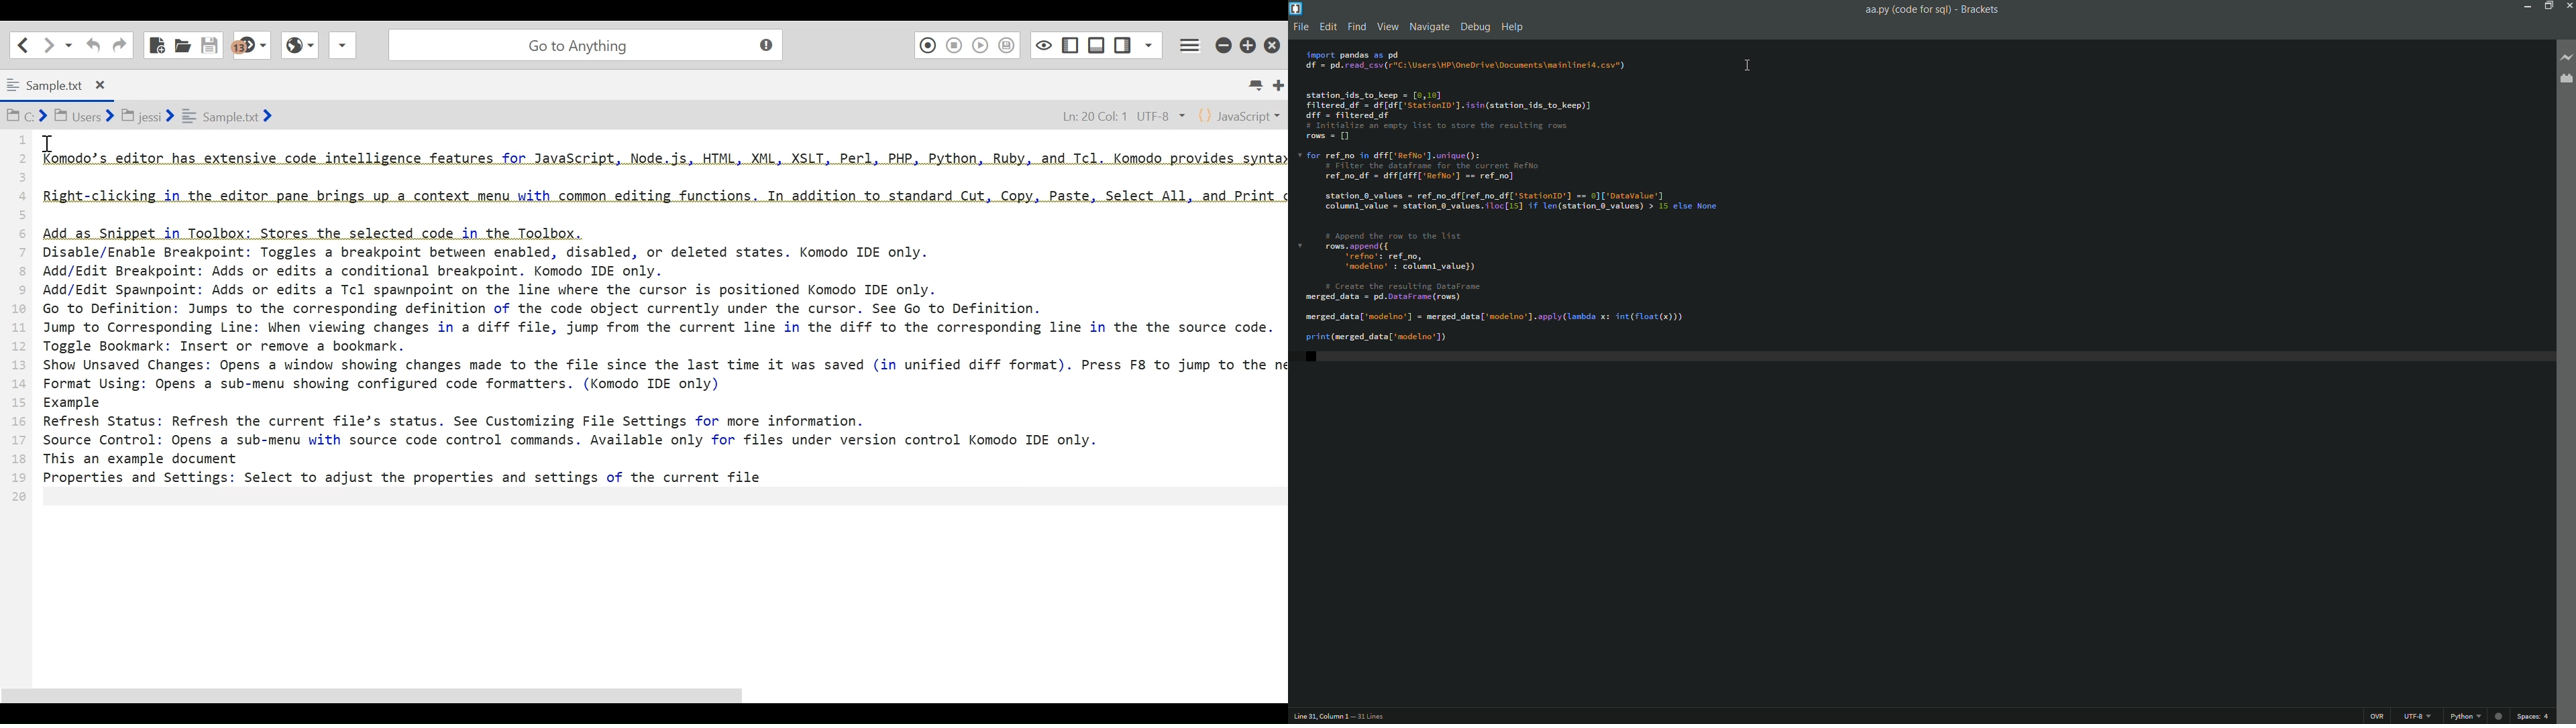 This screenshot has width=2576, height=728. Describe the element at coordinates (2535, 718) in the screenshot. I see `space button` at that location.